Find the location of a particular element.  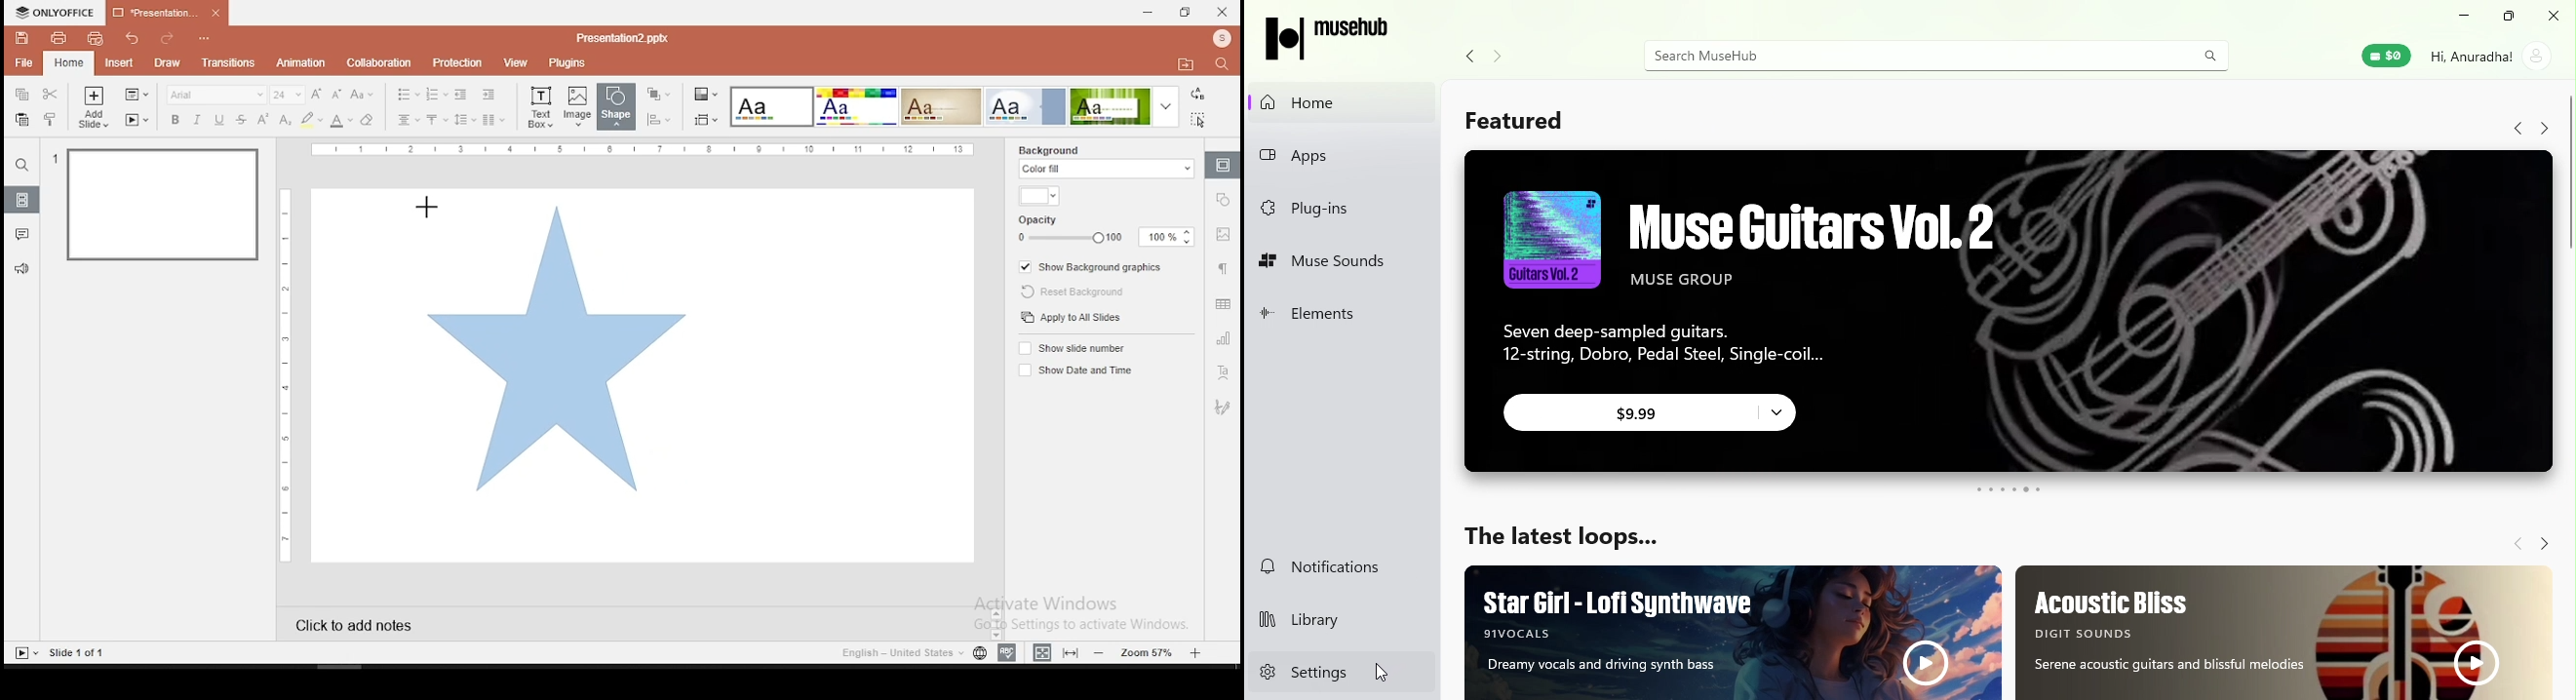

Navigate forward is located at coordinates (2543, 128).